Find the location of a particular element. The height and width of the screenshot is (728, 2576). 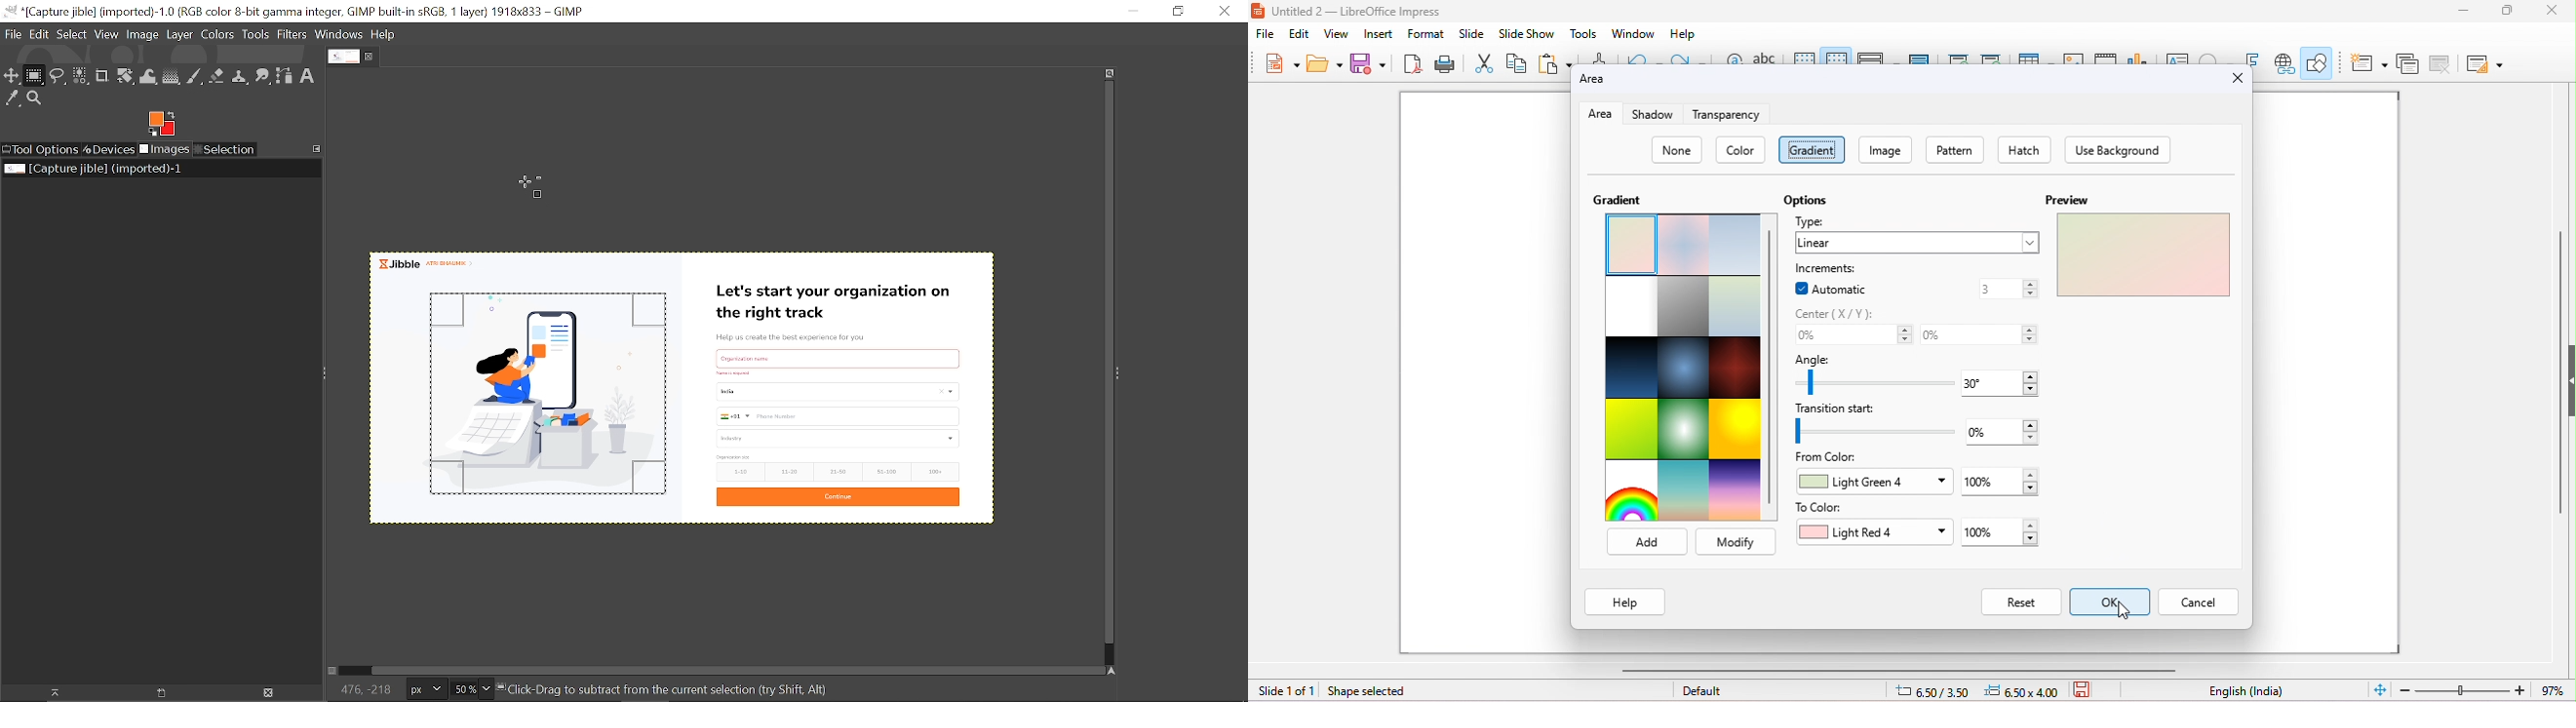

slide is located at coordinates (1472, 33).